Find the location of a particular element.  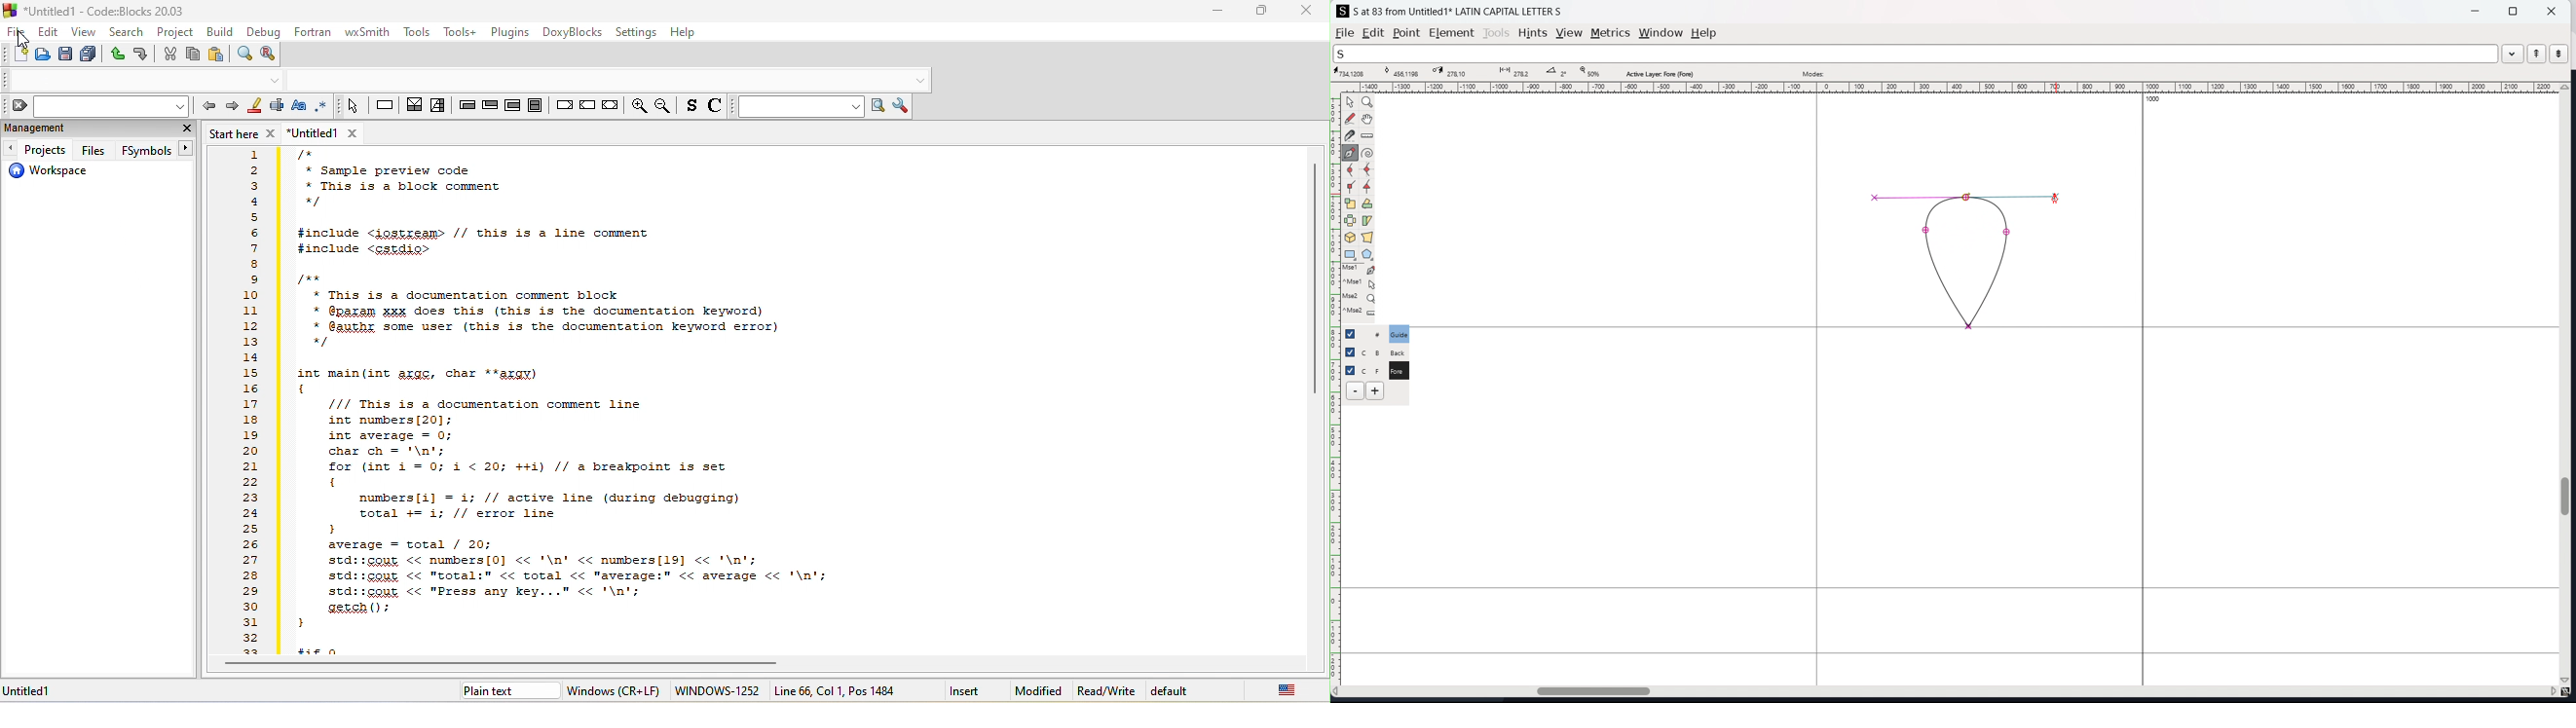

rotate selection is located at coordinates (1368, 204).